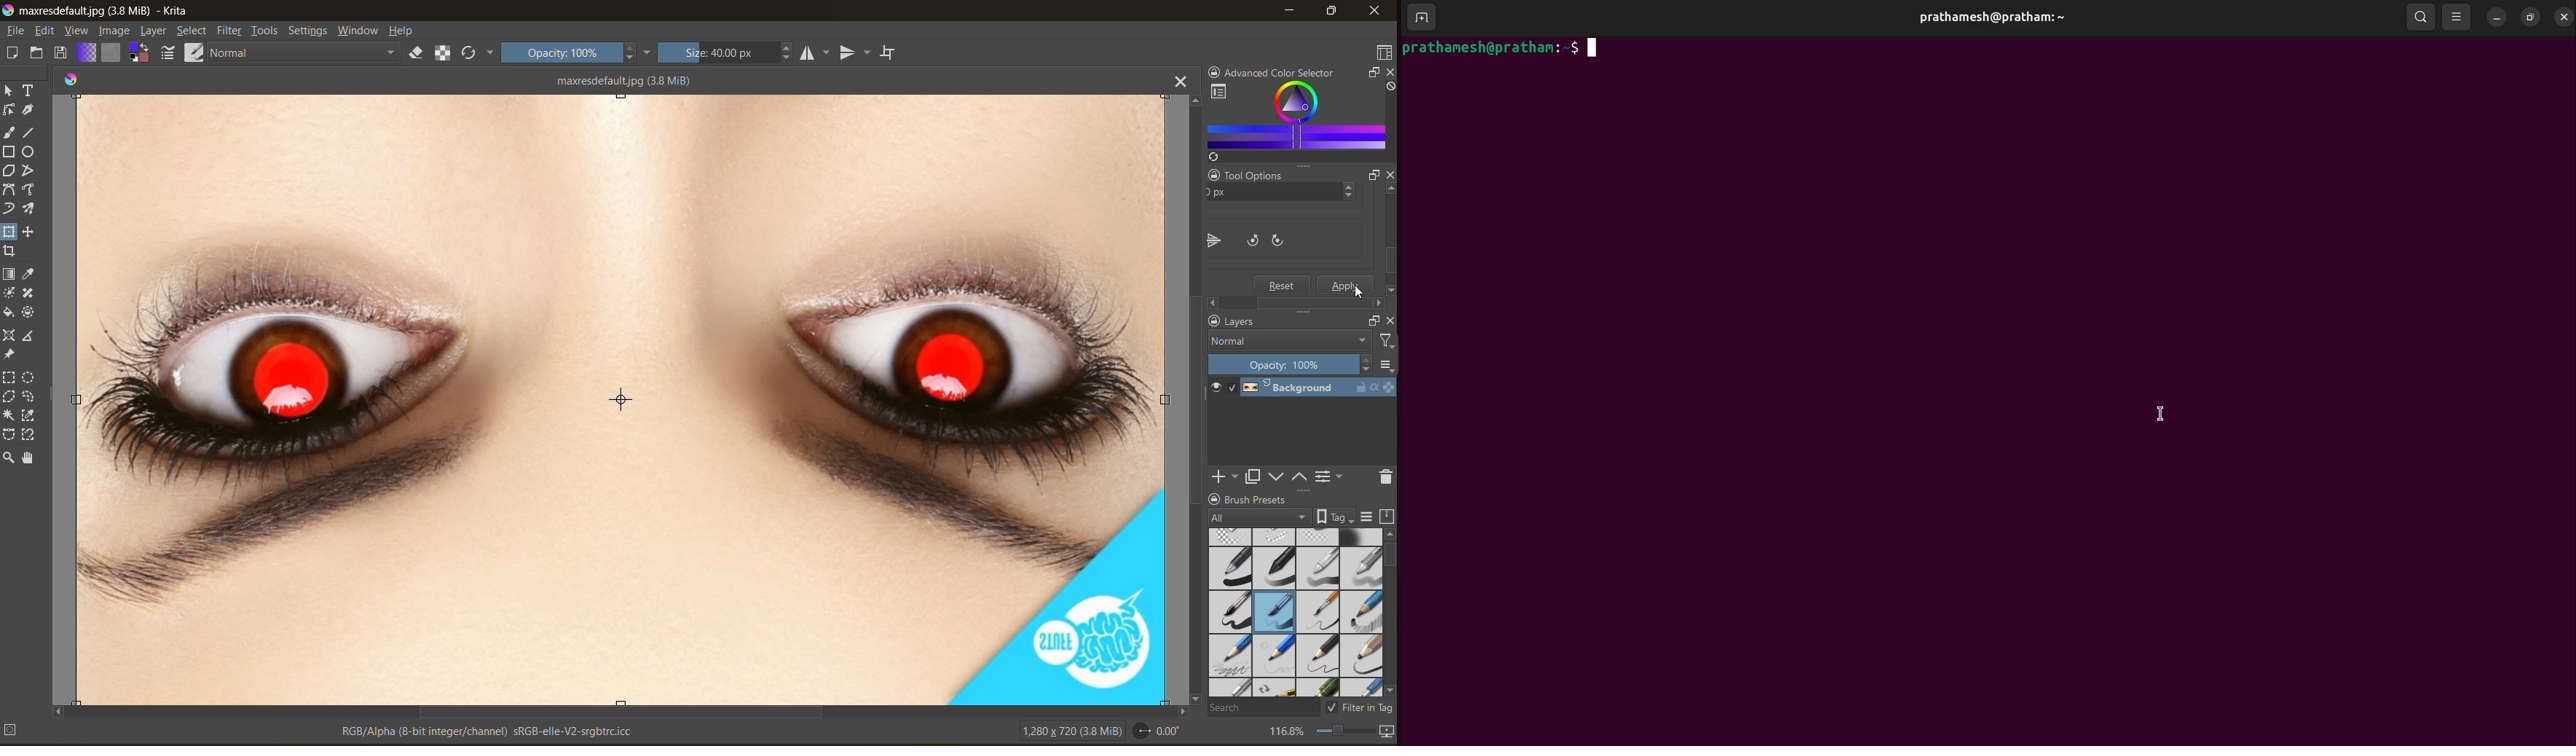  What do you see at coordinates (1387, 732) in the screenshot?
I see `map the canvas` at bounding box center [1387, 732].